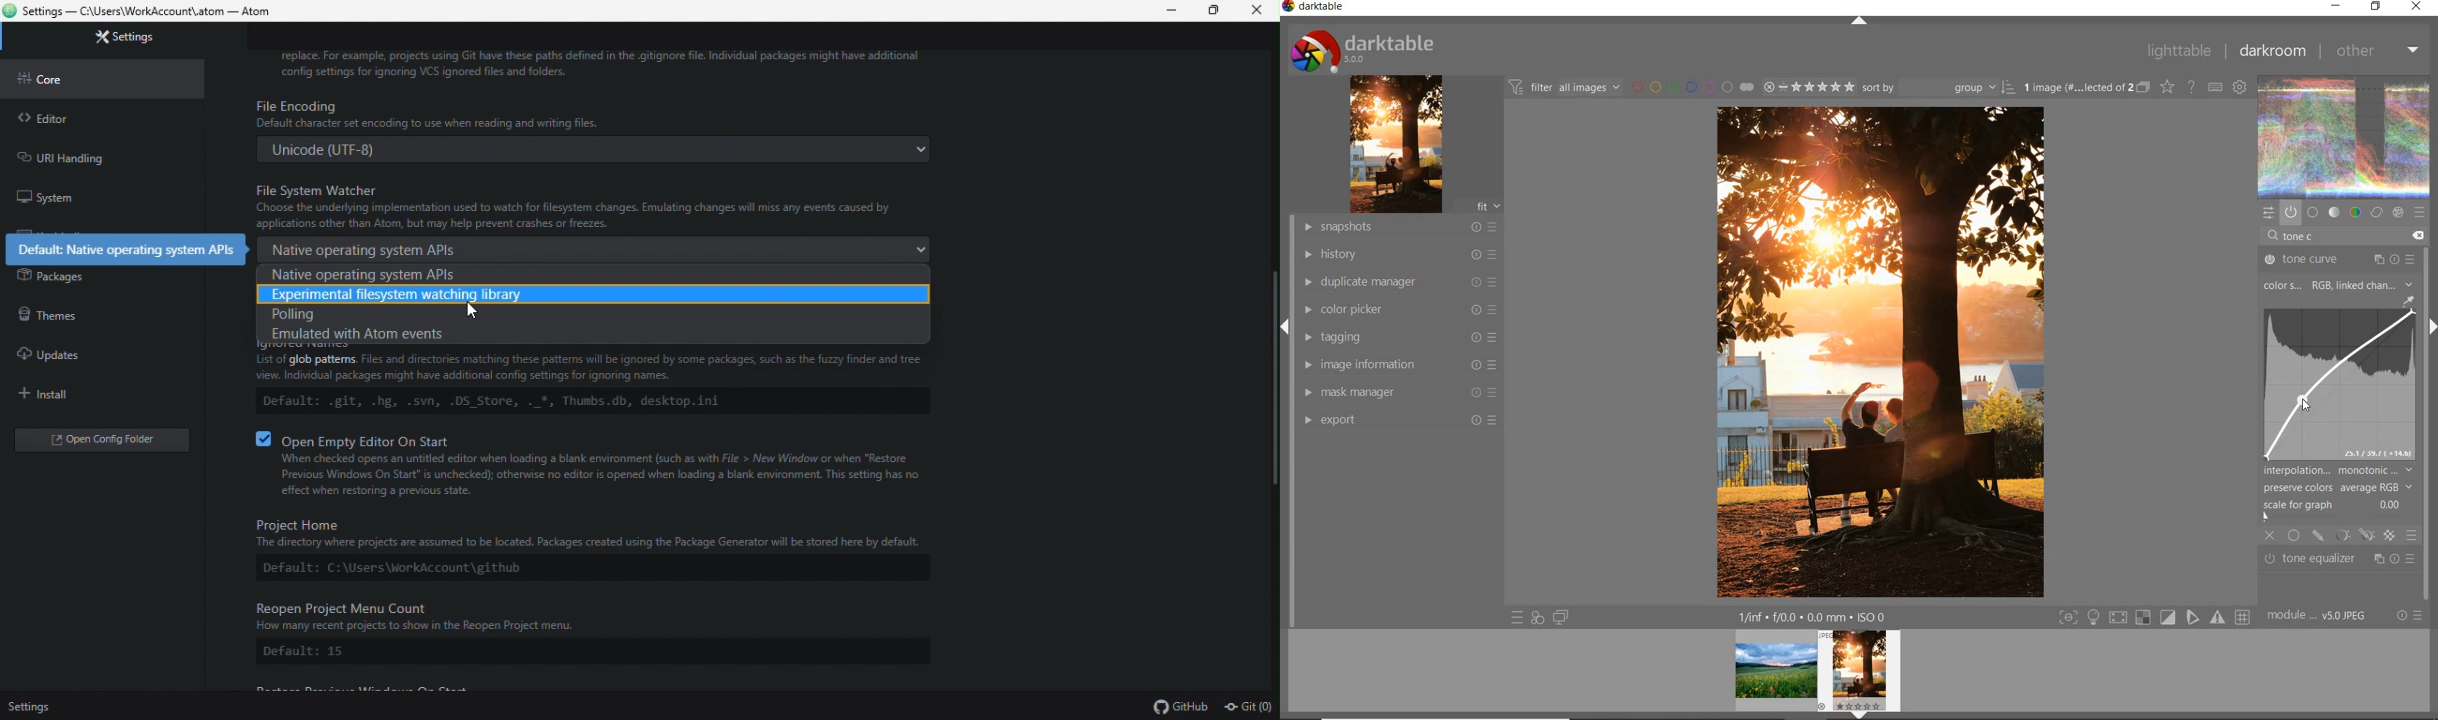  I want to click on effect, so click(2398, 212).